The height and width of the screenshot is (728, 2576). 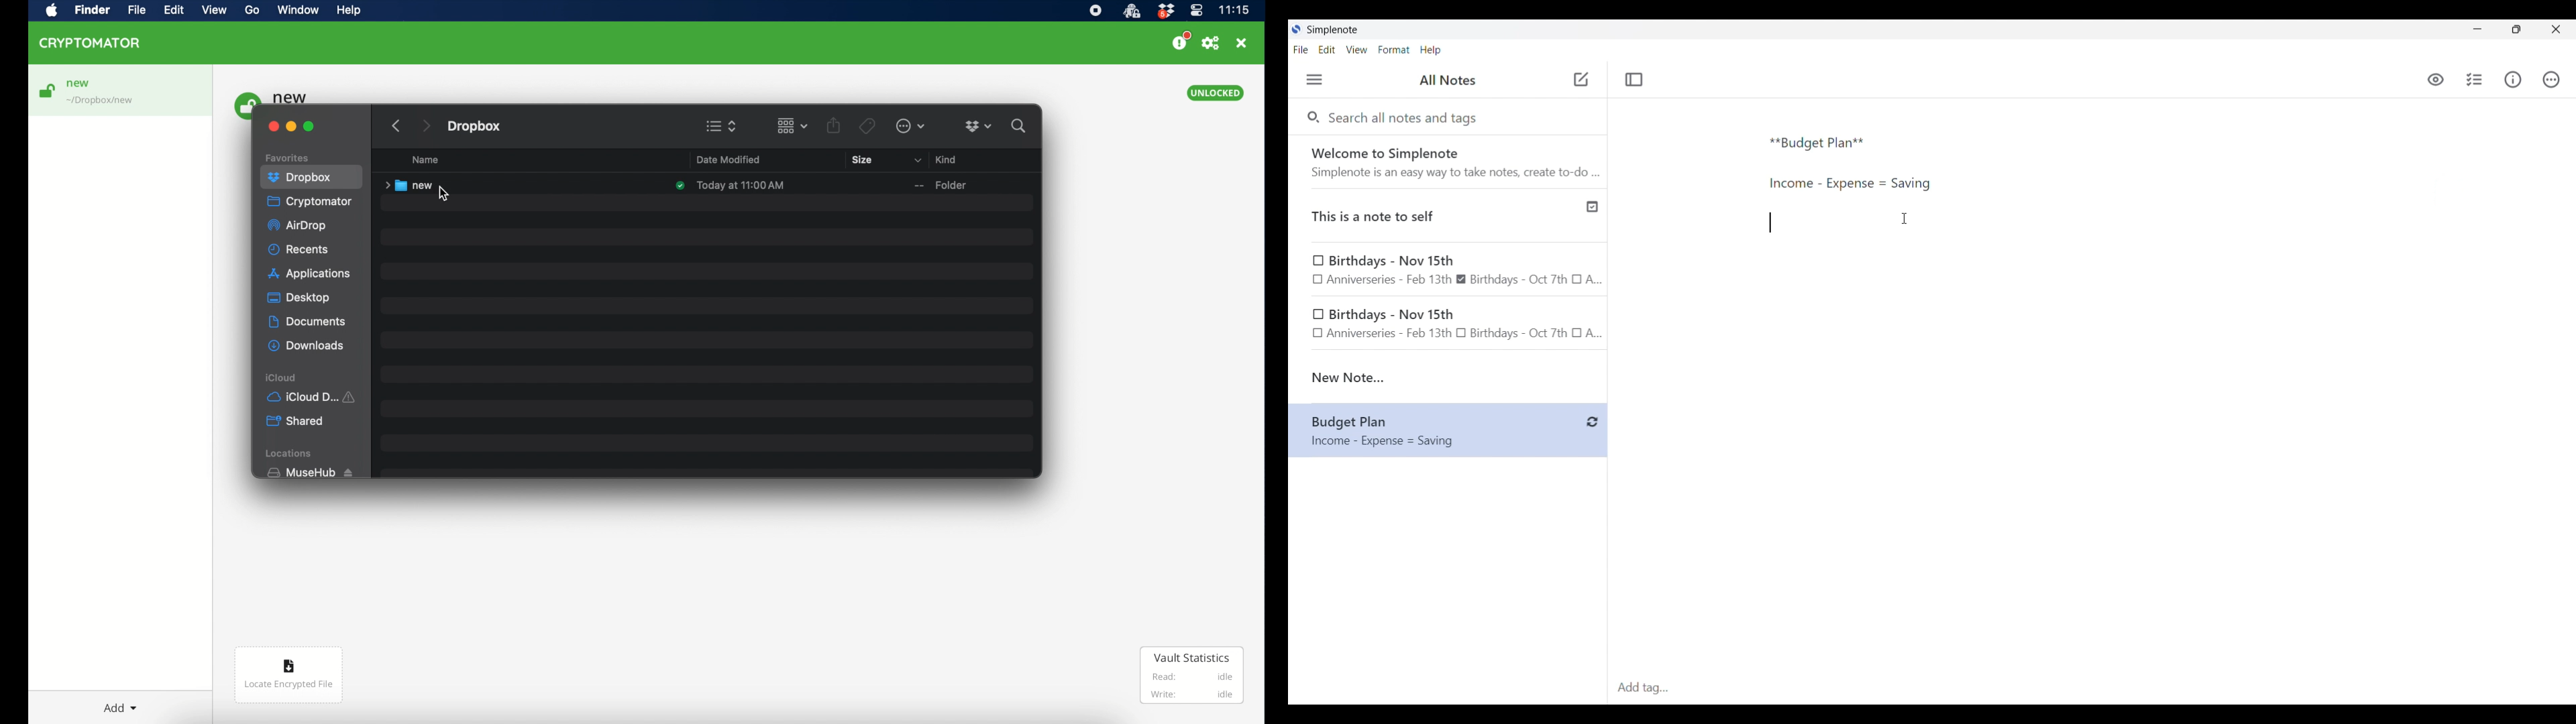 What do you see at coordinates (1211, 44) in the screenshot?
I see `preferences` at bounding box center [1211, 44].